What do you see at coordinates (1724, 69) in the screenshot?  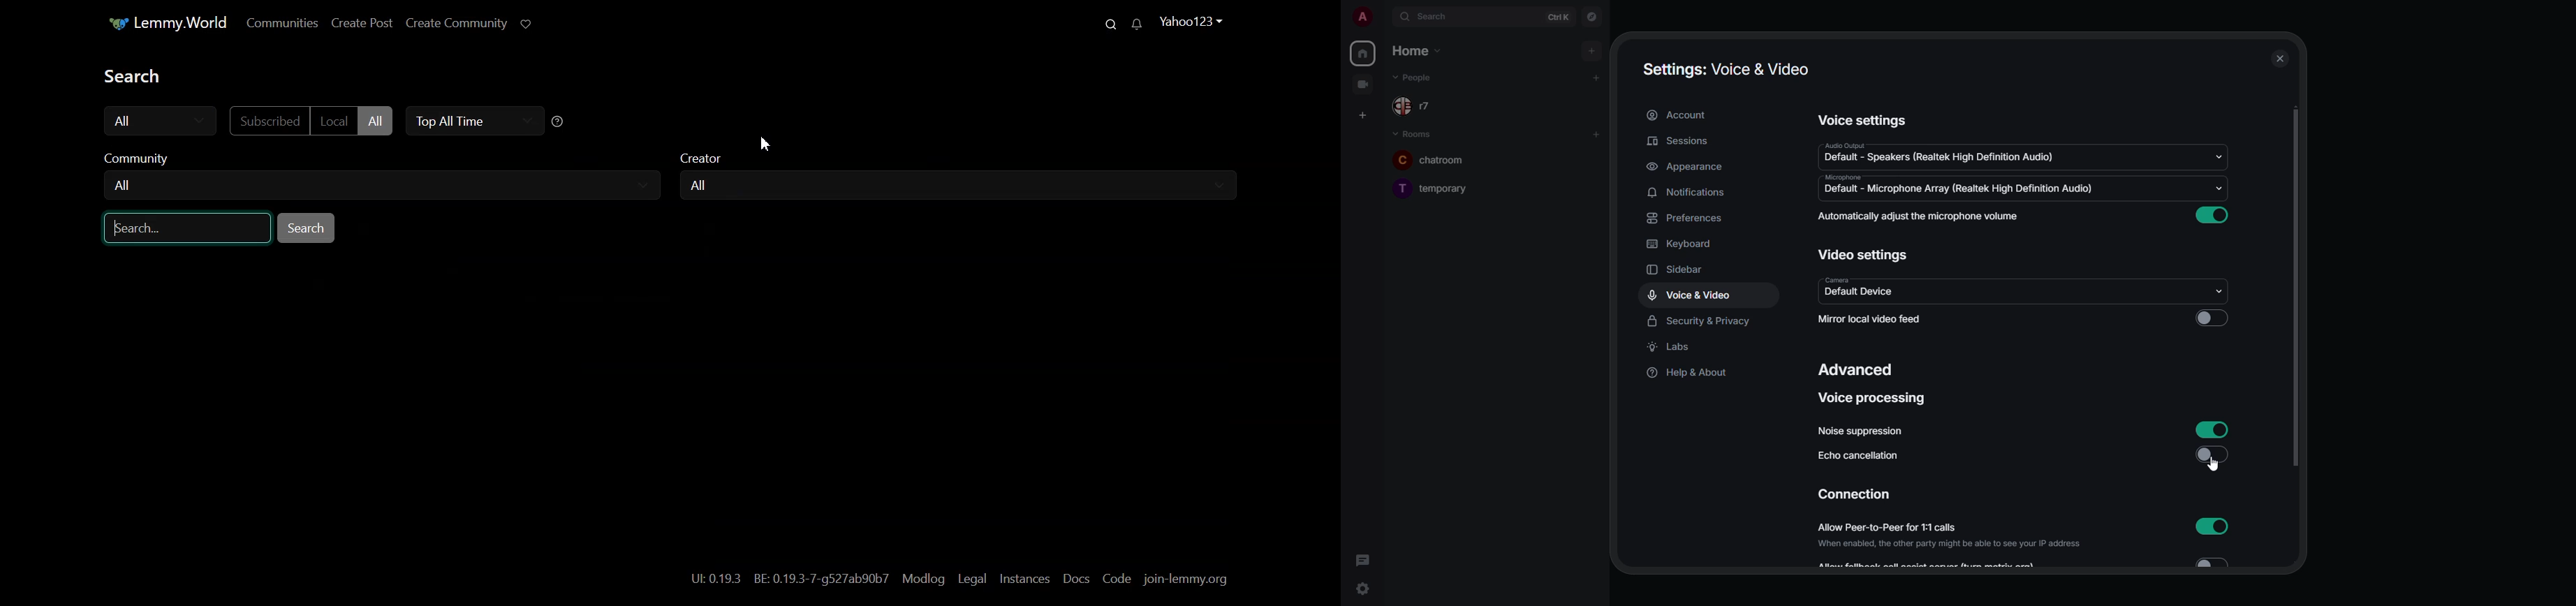 I see `settings voice & video` at bounding box center [1724, 69].